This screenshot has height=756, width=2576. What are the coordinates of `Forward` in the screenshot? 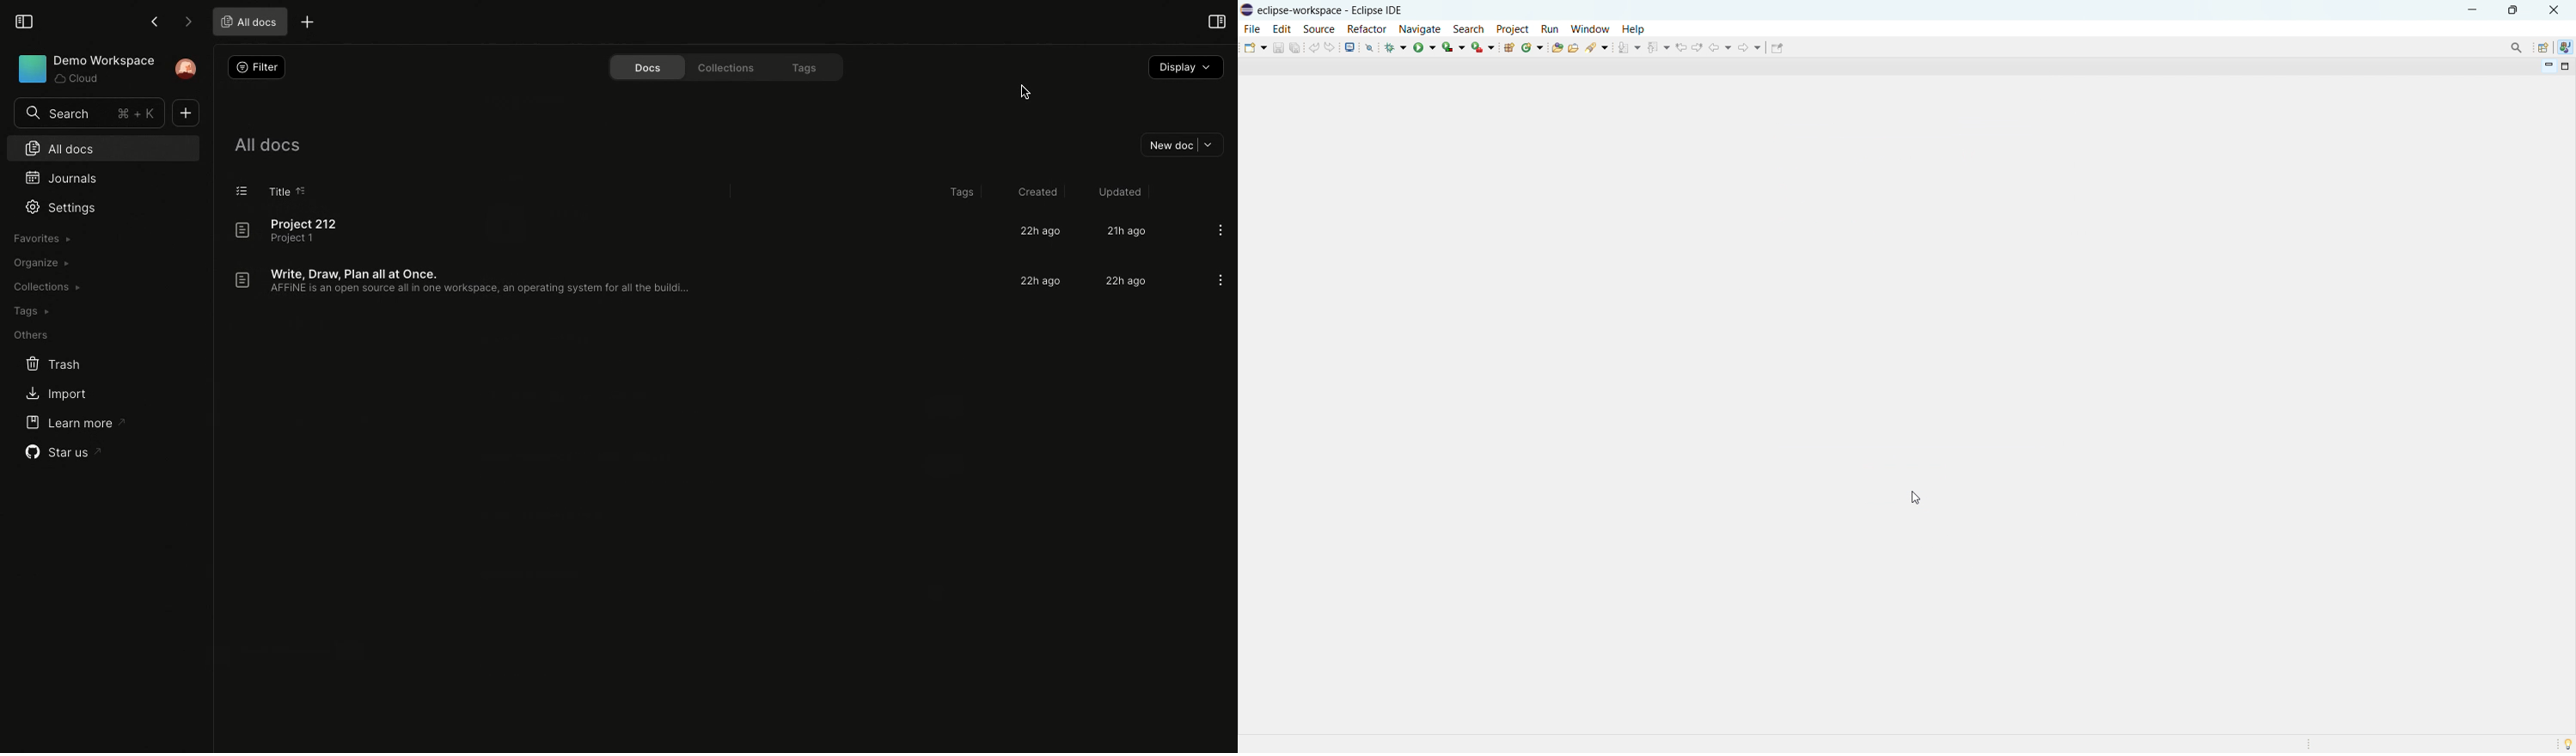 It's located at (187, 22).